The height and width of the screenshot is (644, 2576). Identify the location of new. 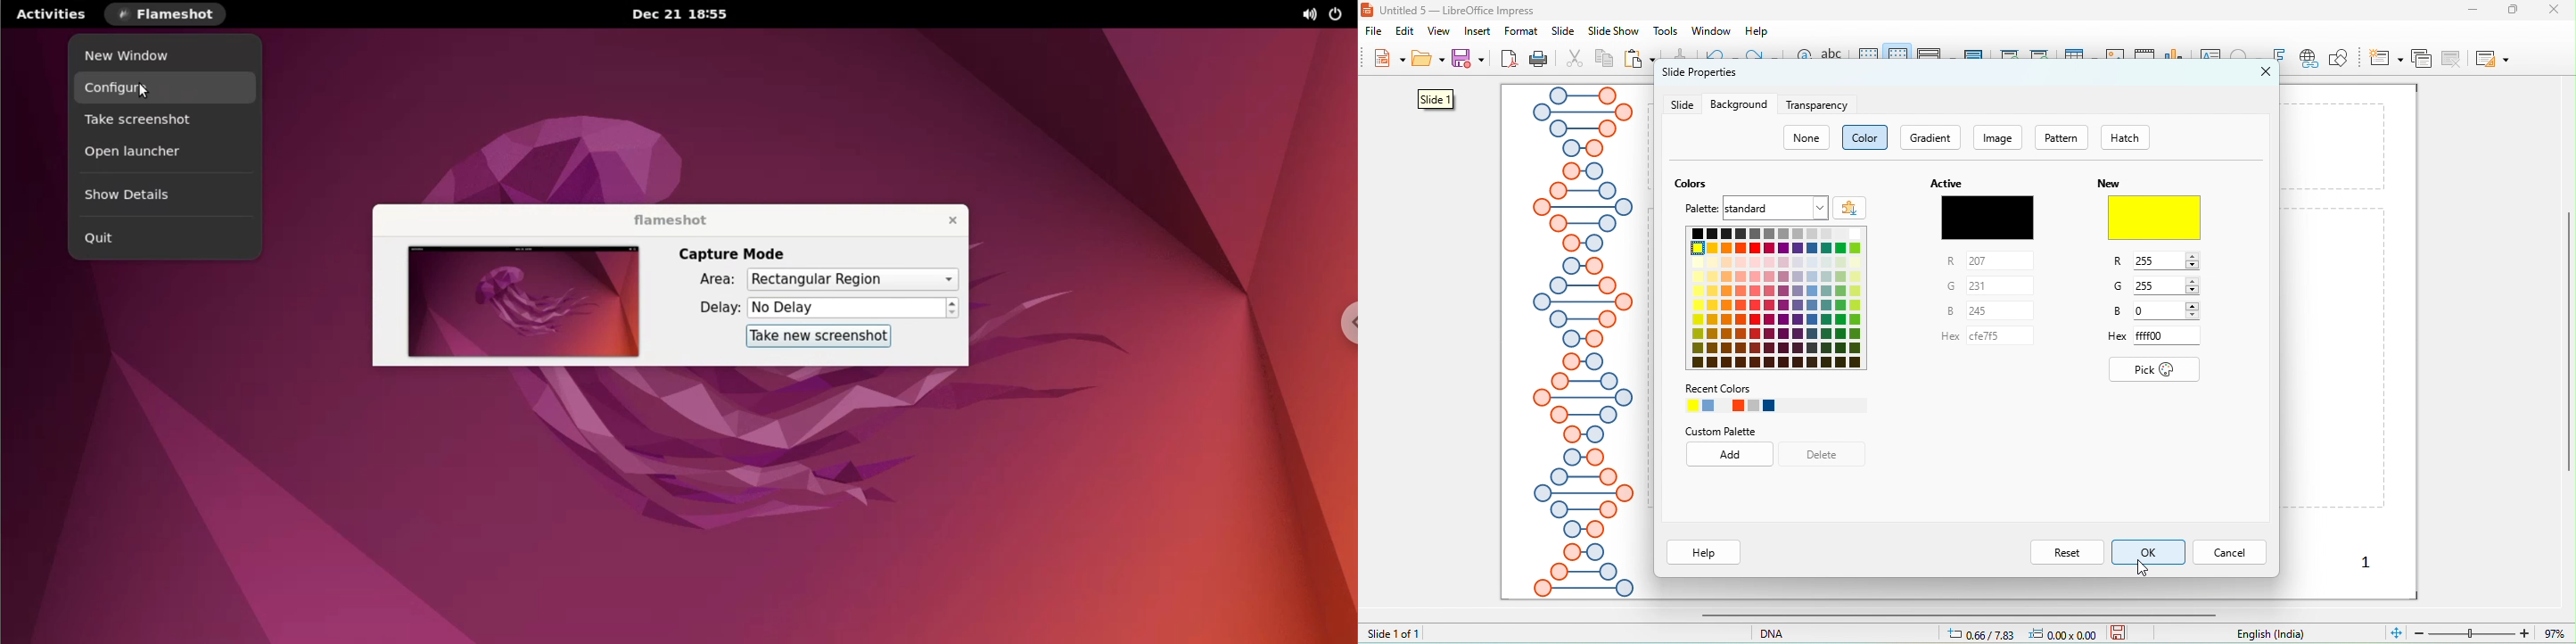
(1387, 61).